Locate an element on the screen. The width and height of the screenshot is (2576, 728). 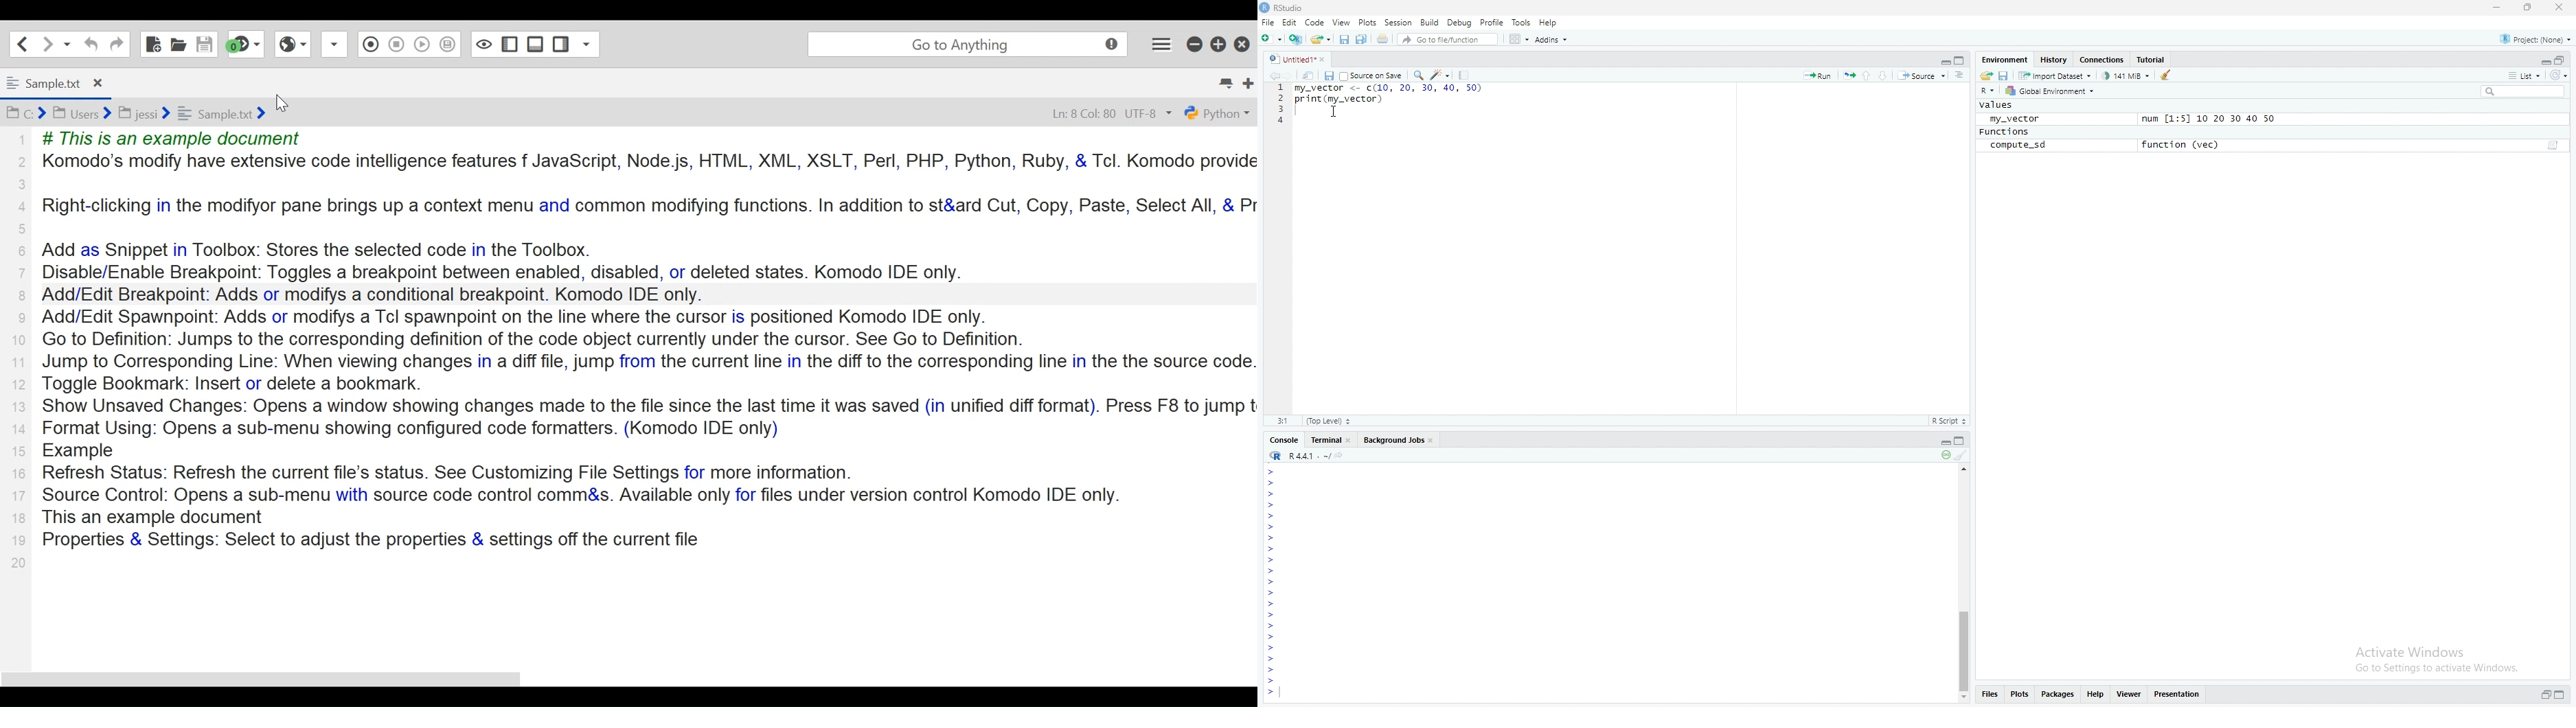
Viewer is located at coordinates (2127, 694).